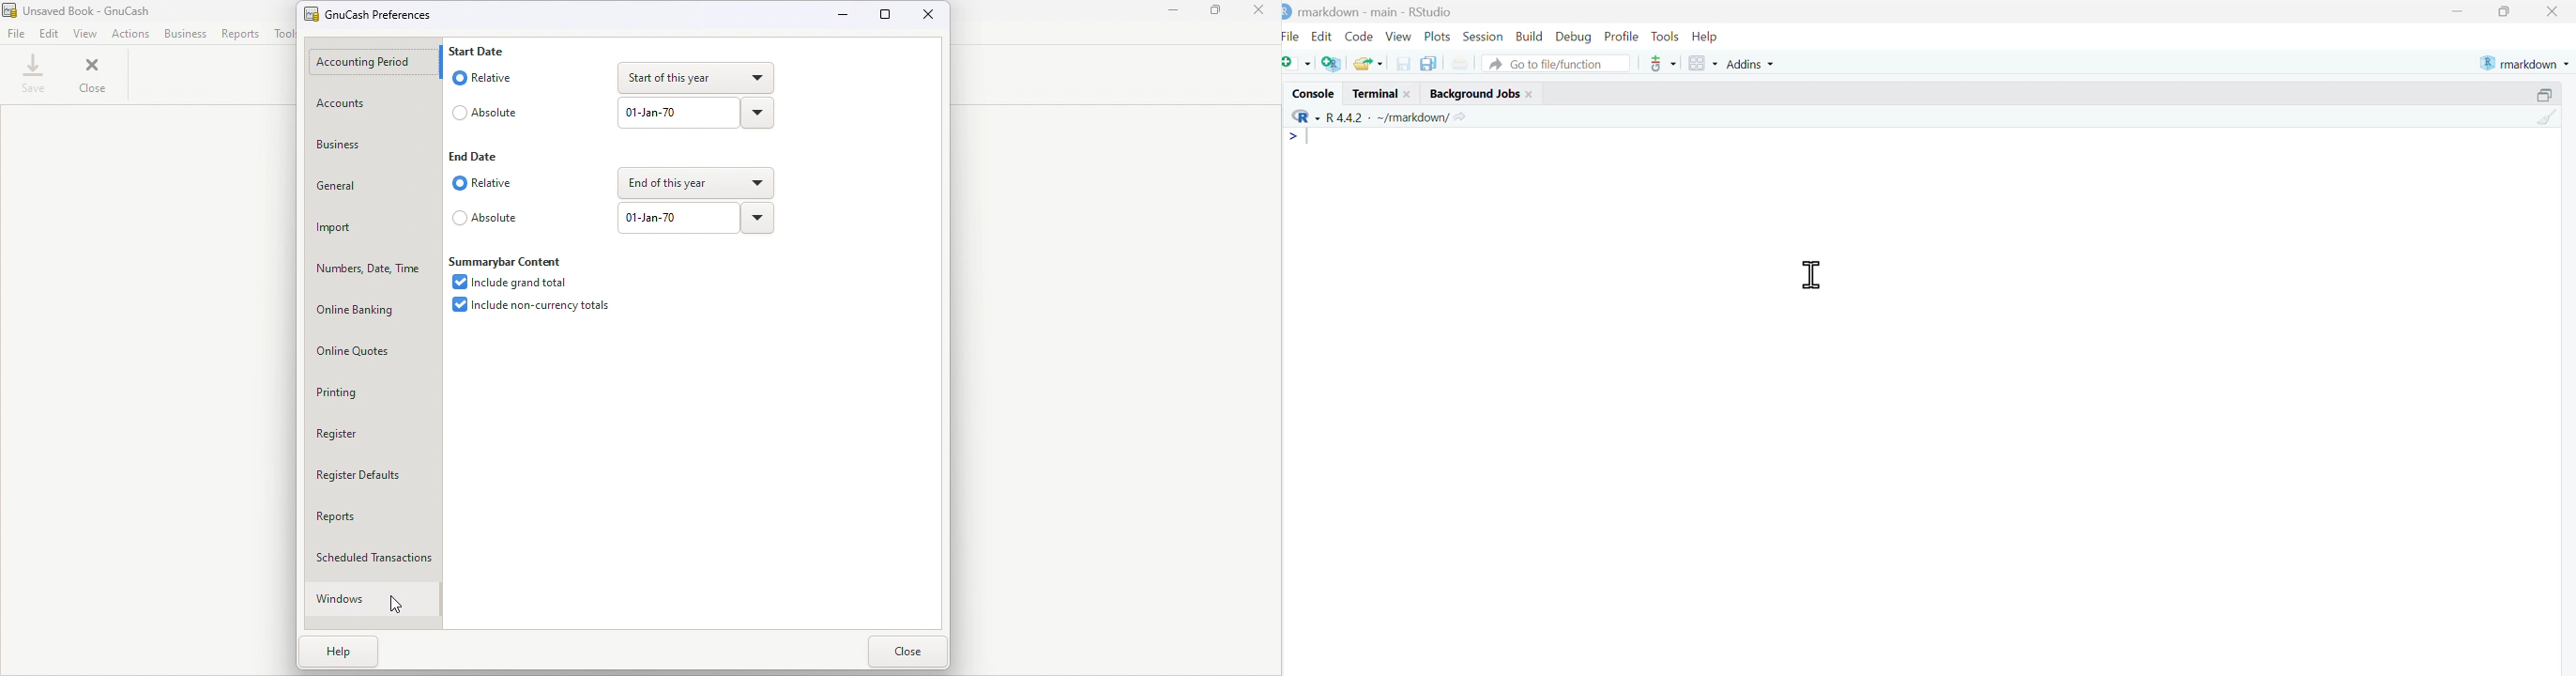 The image size is (2576, 700). What do you see at coordinates (1323, 33) in the screenshot?
I see `Edit` at bounding box center [1323, 33].